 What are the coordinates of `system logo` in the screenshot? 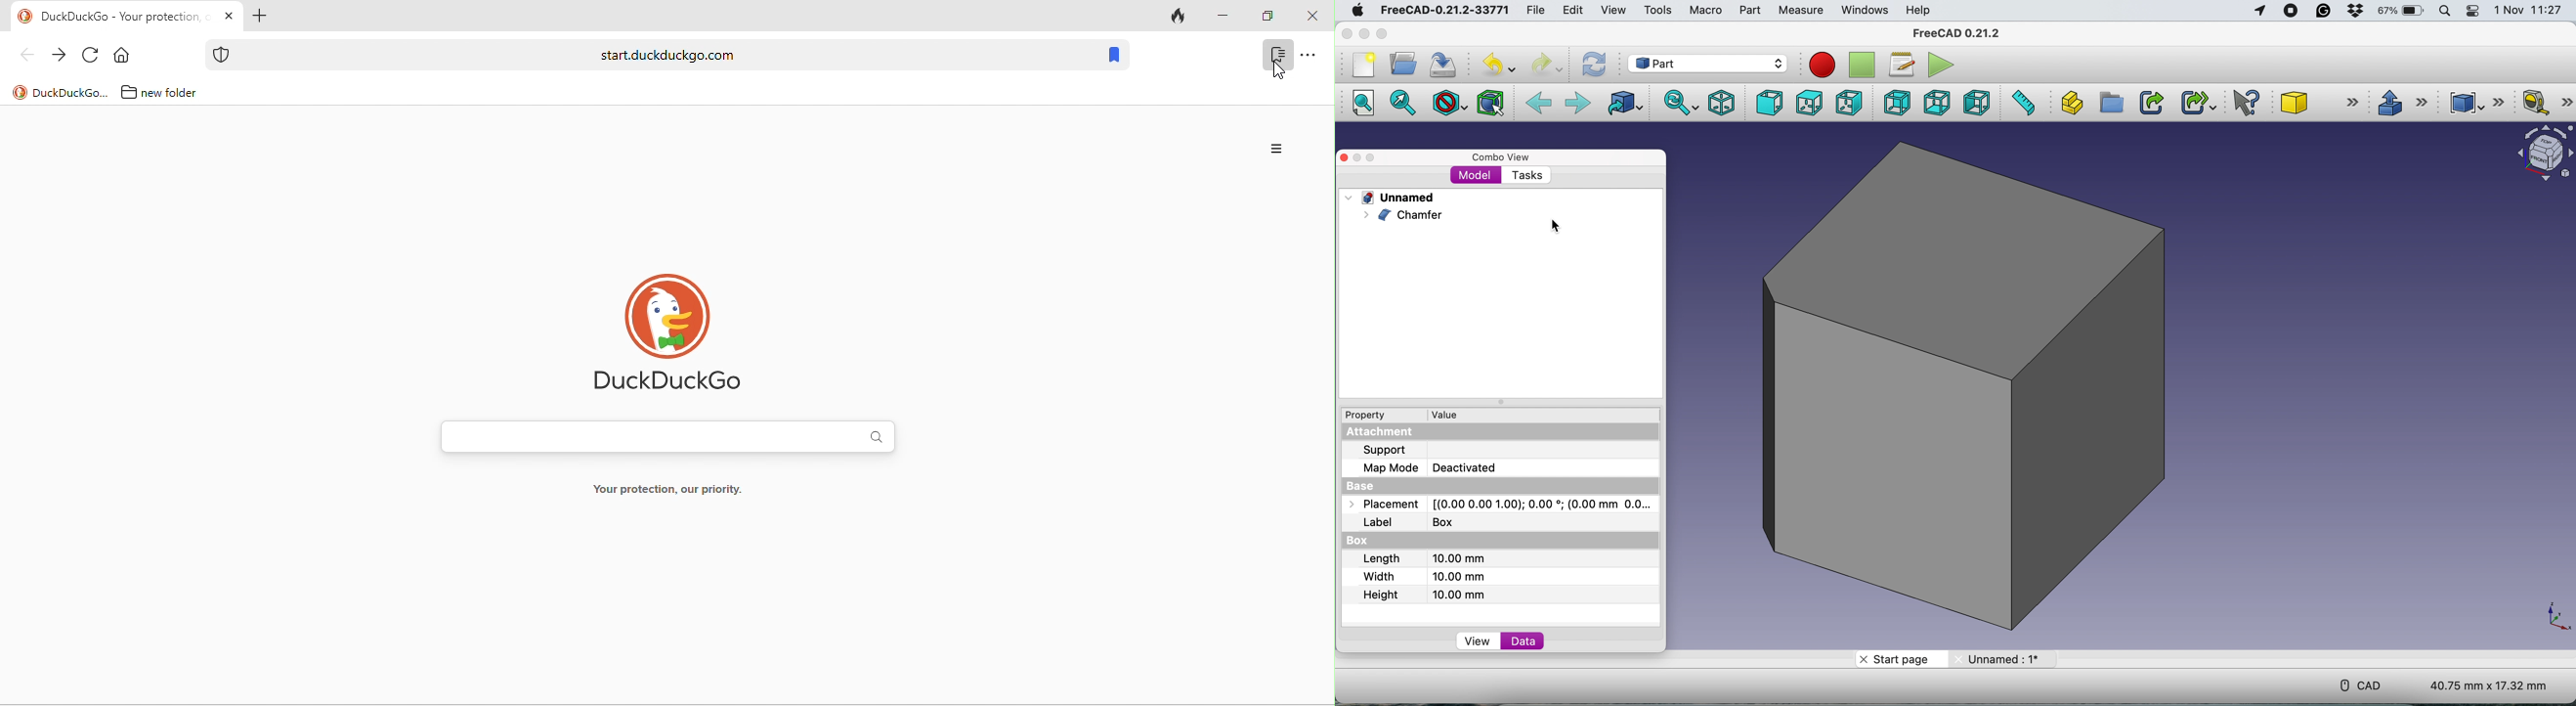 It's located at (1358, 9).